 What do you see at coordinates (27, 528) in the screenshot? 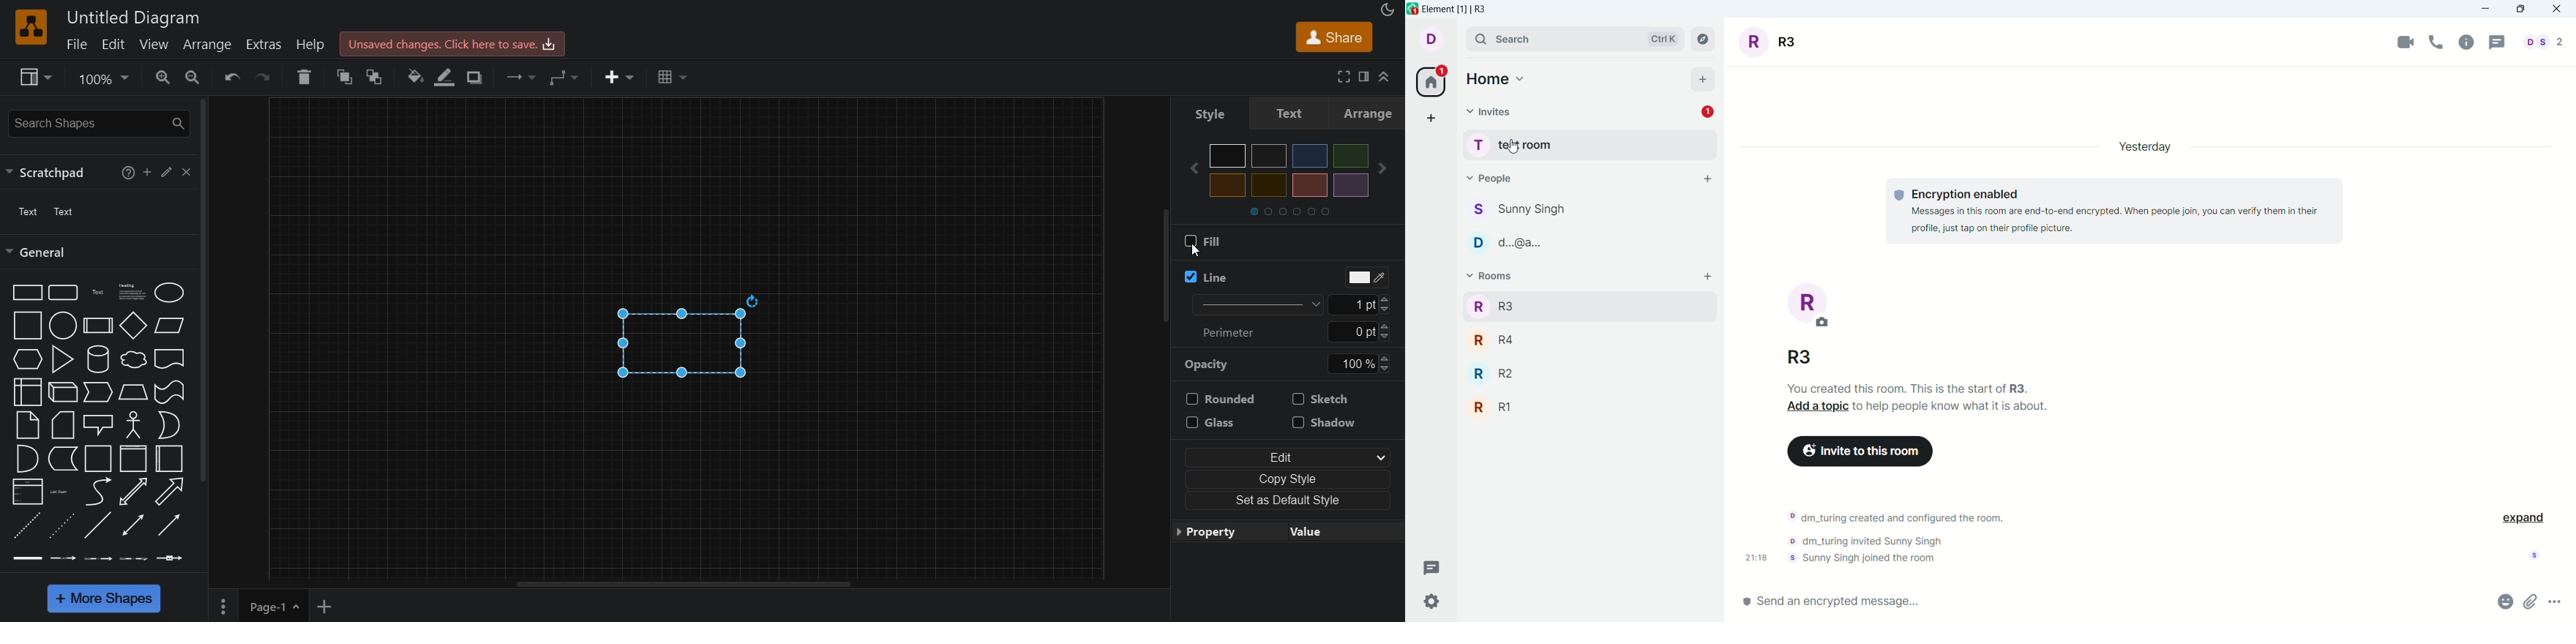
I see `dashed line` at bounding box center [27, 528].